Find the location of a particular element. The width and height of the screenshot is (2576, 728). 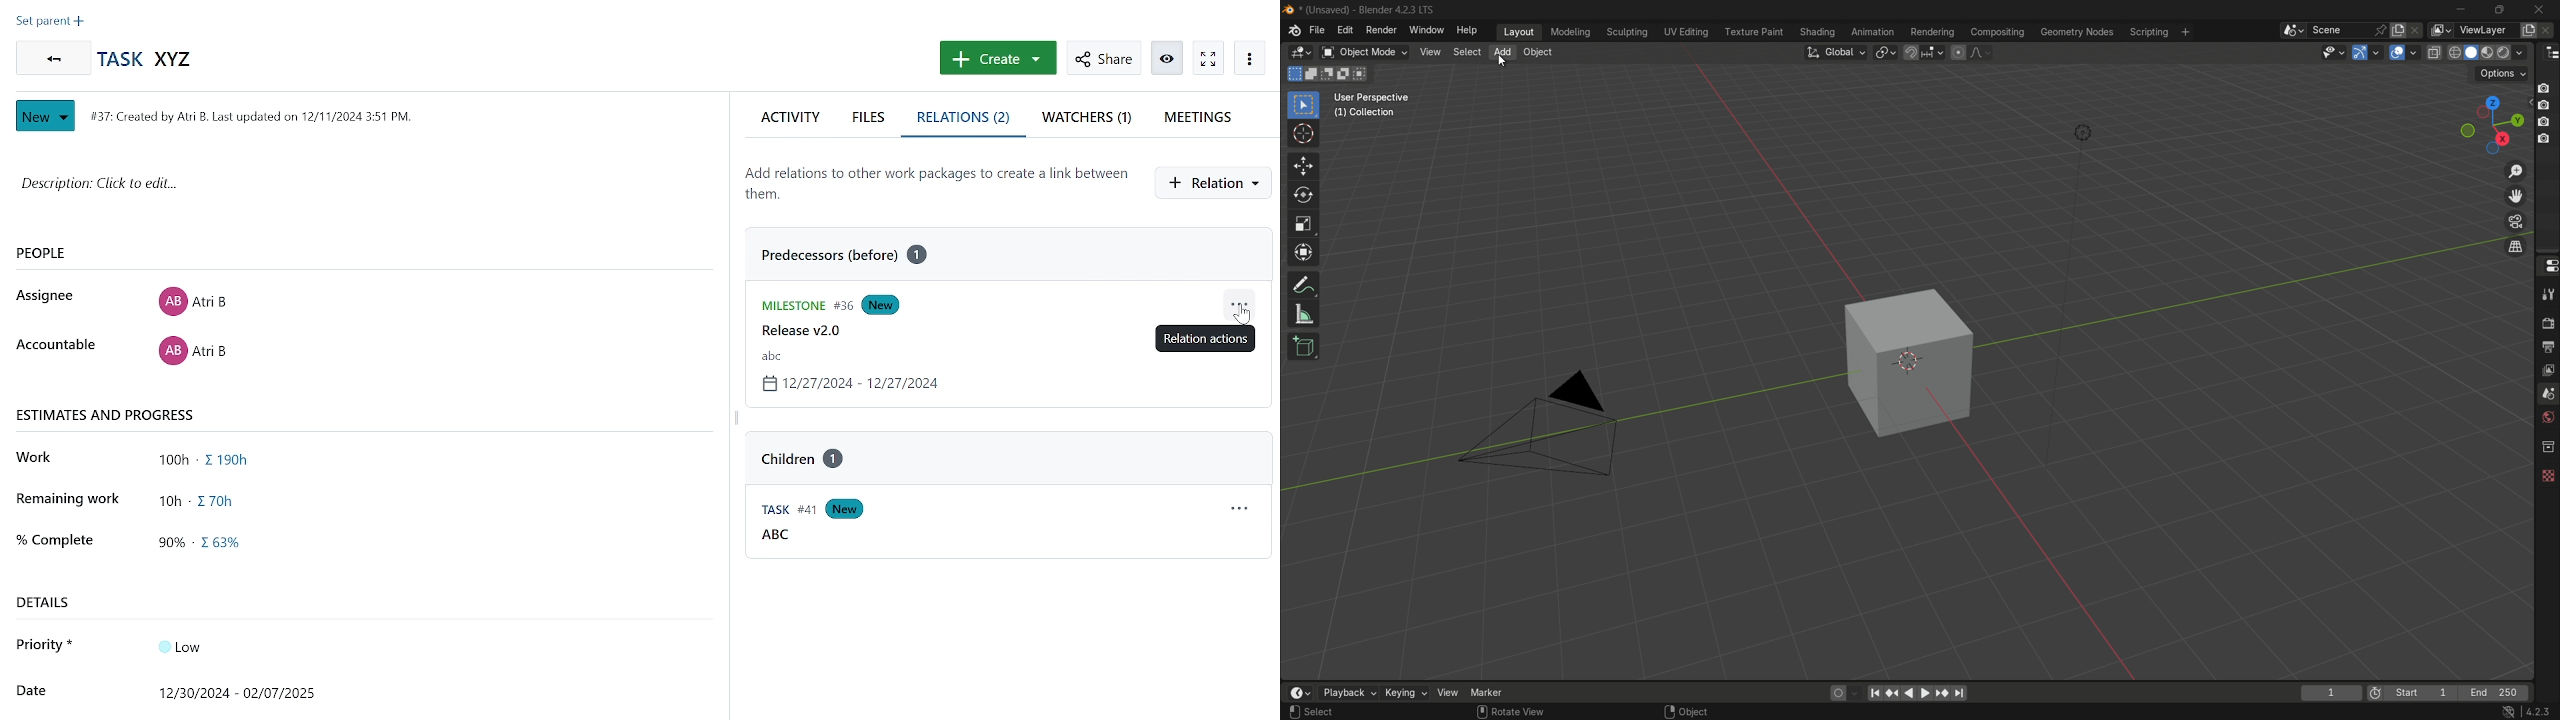

cursor is located at coordinates (1503, 61).